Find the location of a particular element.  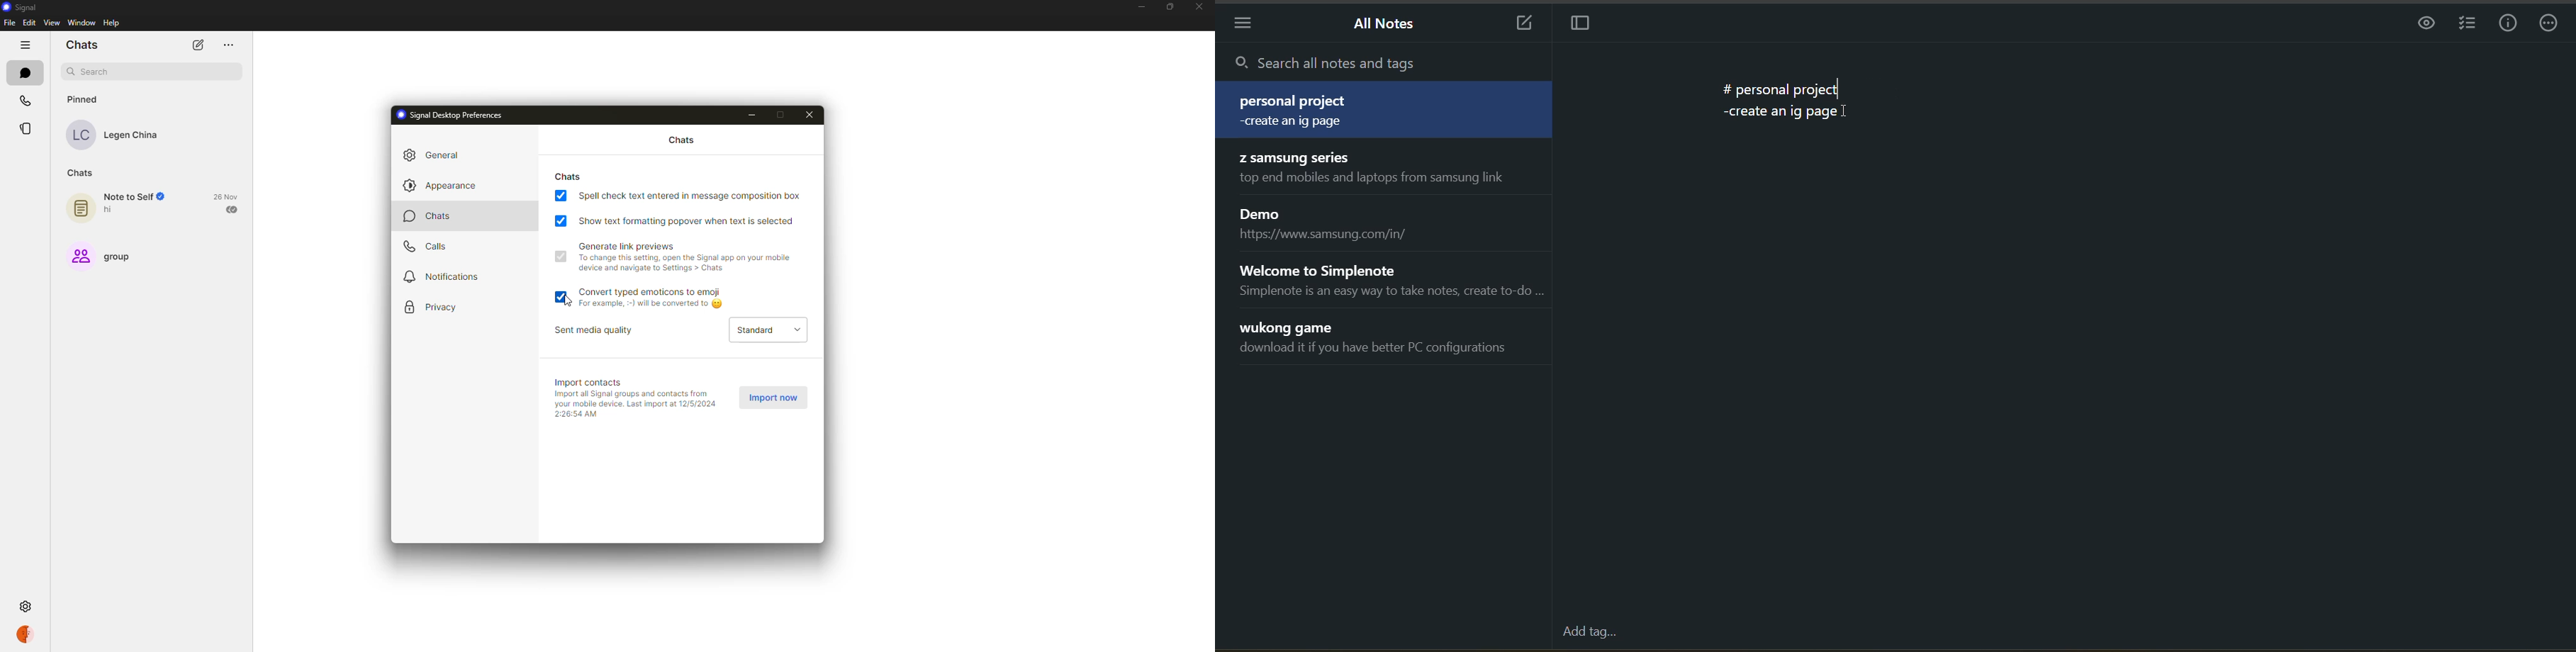

close is located at coordinates (1200, 8).